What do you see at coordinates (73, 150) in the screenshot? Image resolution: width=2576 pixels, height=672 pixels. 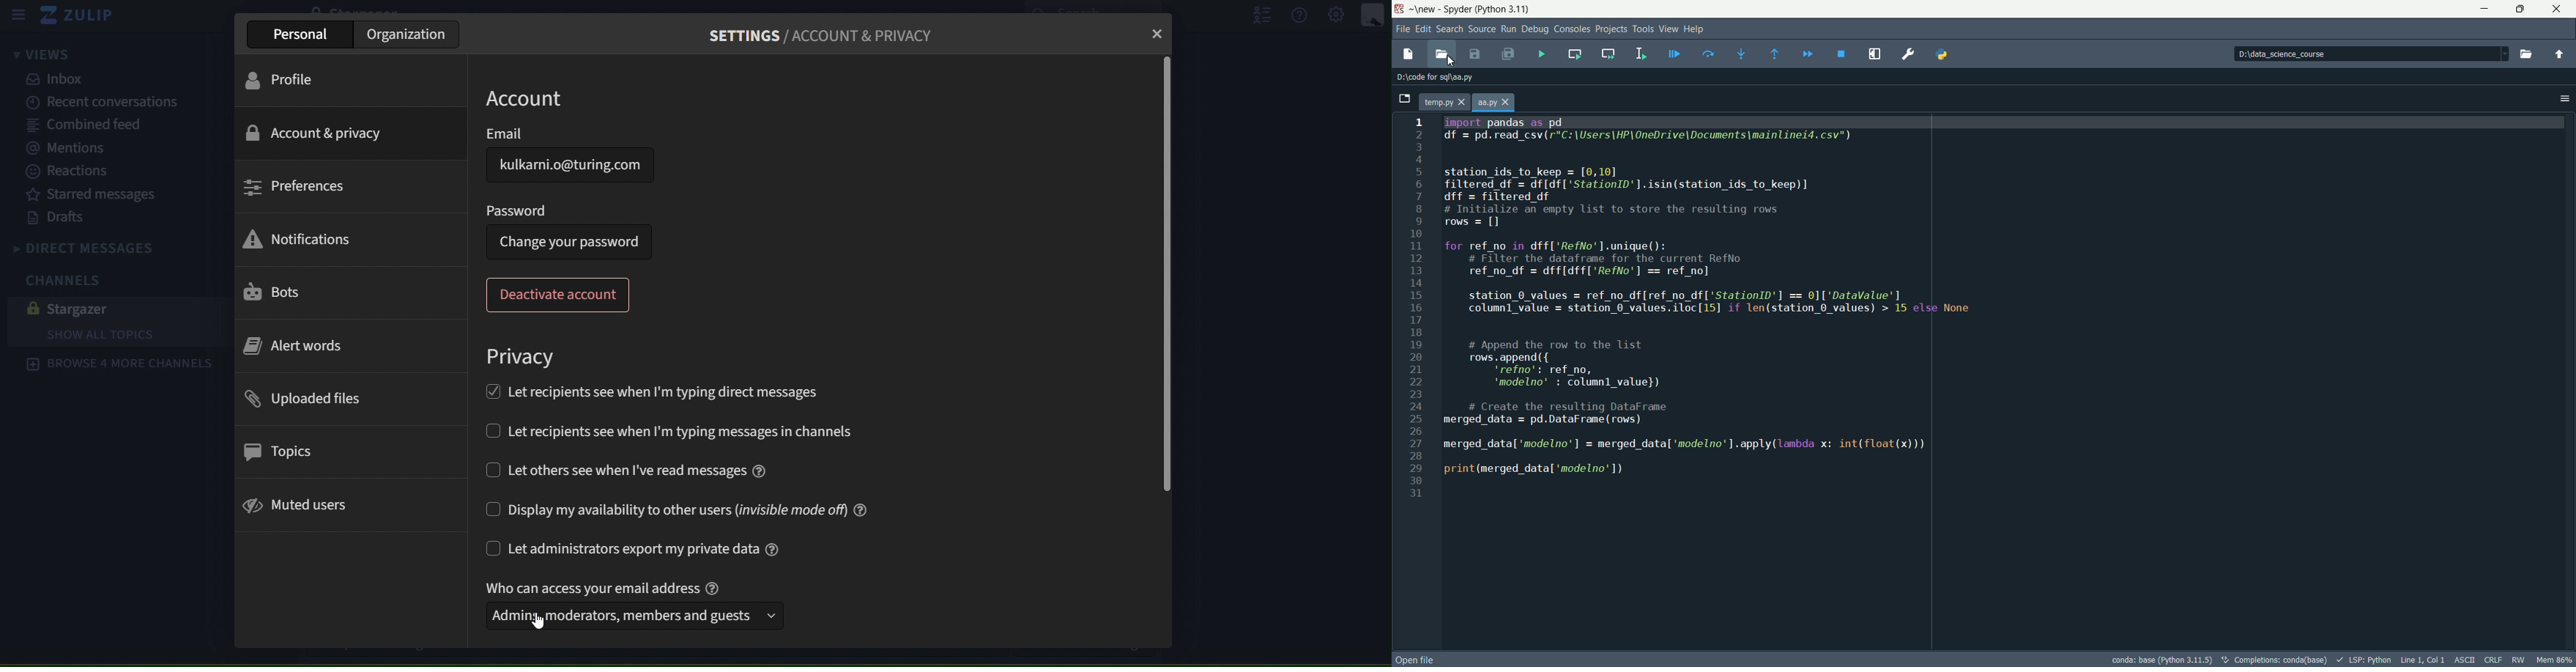 I see `mentions` at bounding box center [73, 150].